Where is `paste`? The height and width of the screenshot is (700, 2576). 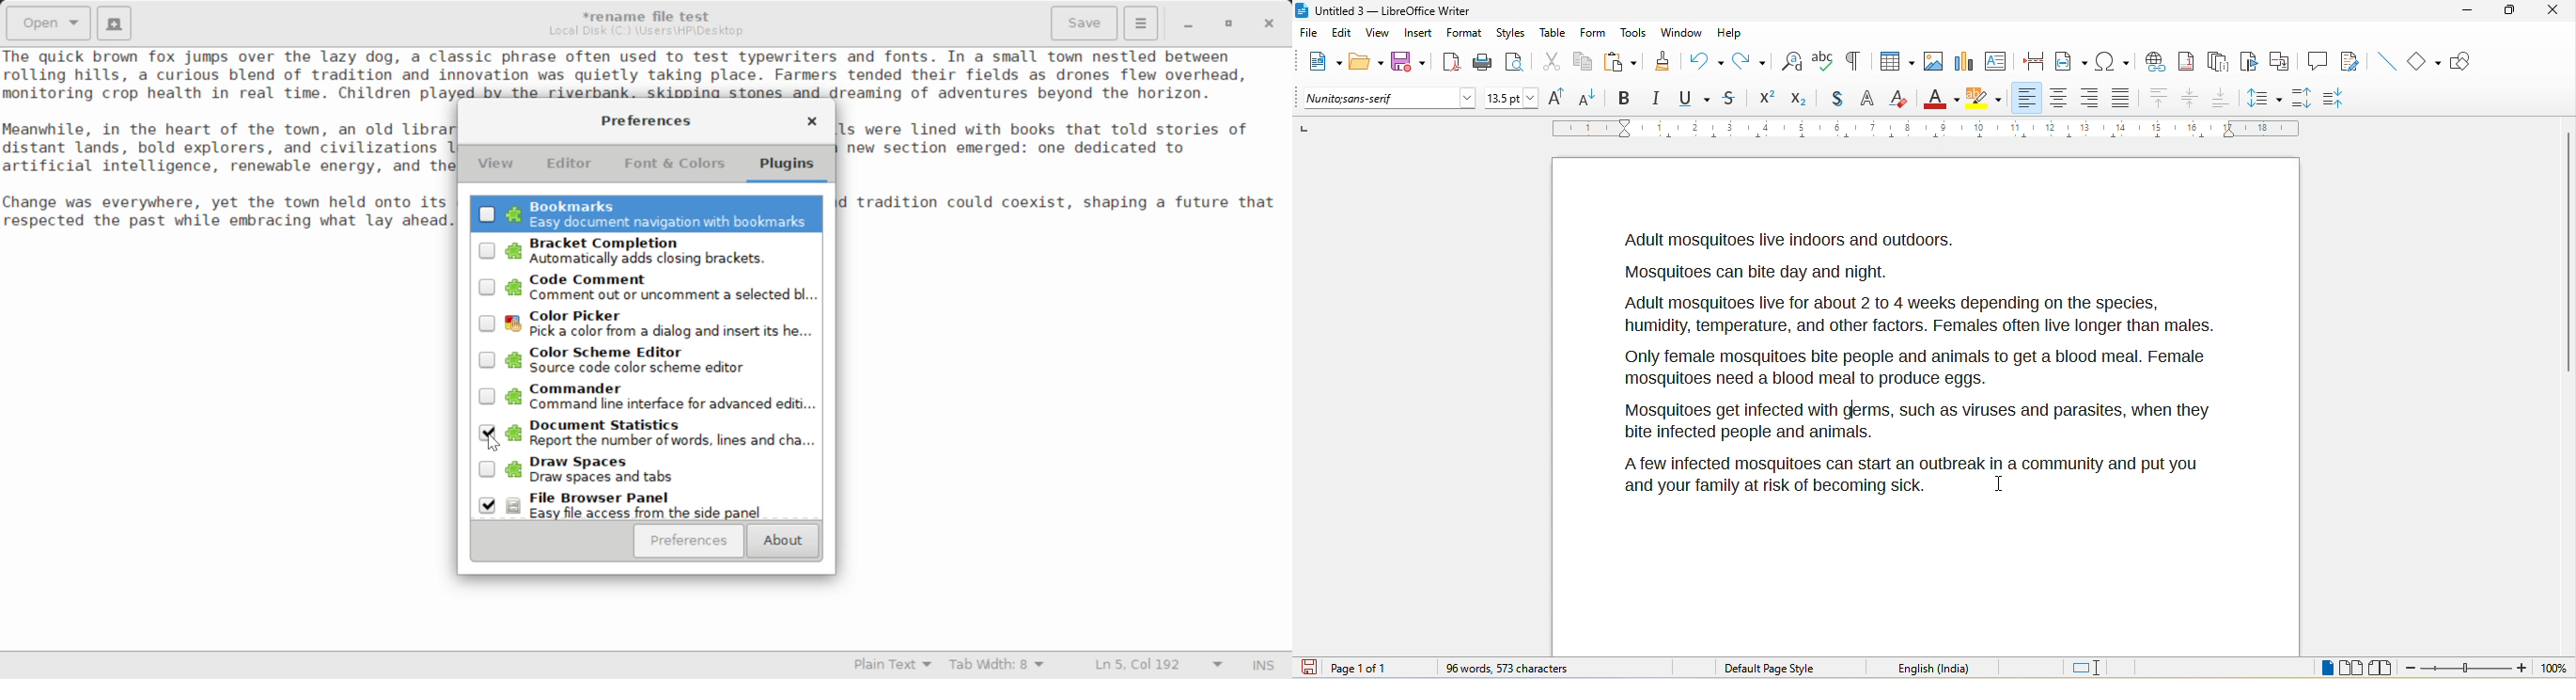 paste is located at coordinates (1621, 60).